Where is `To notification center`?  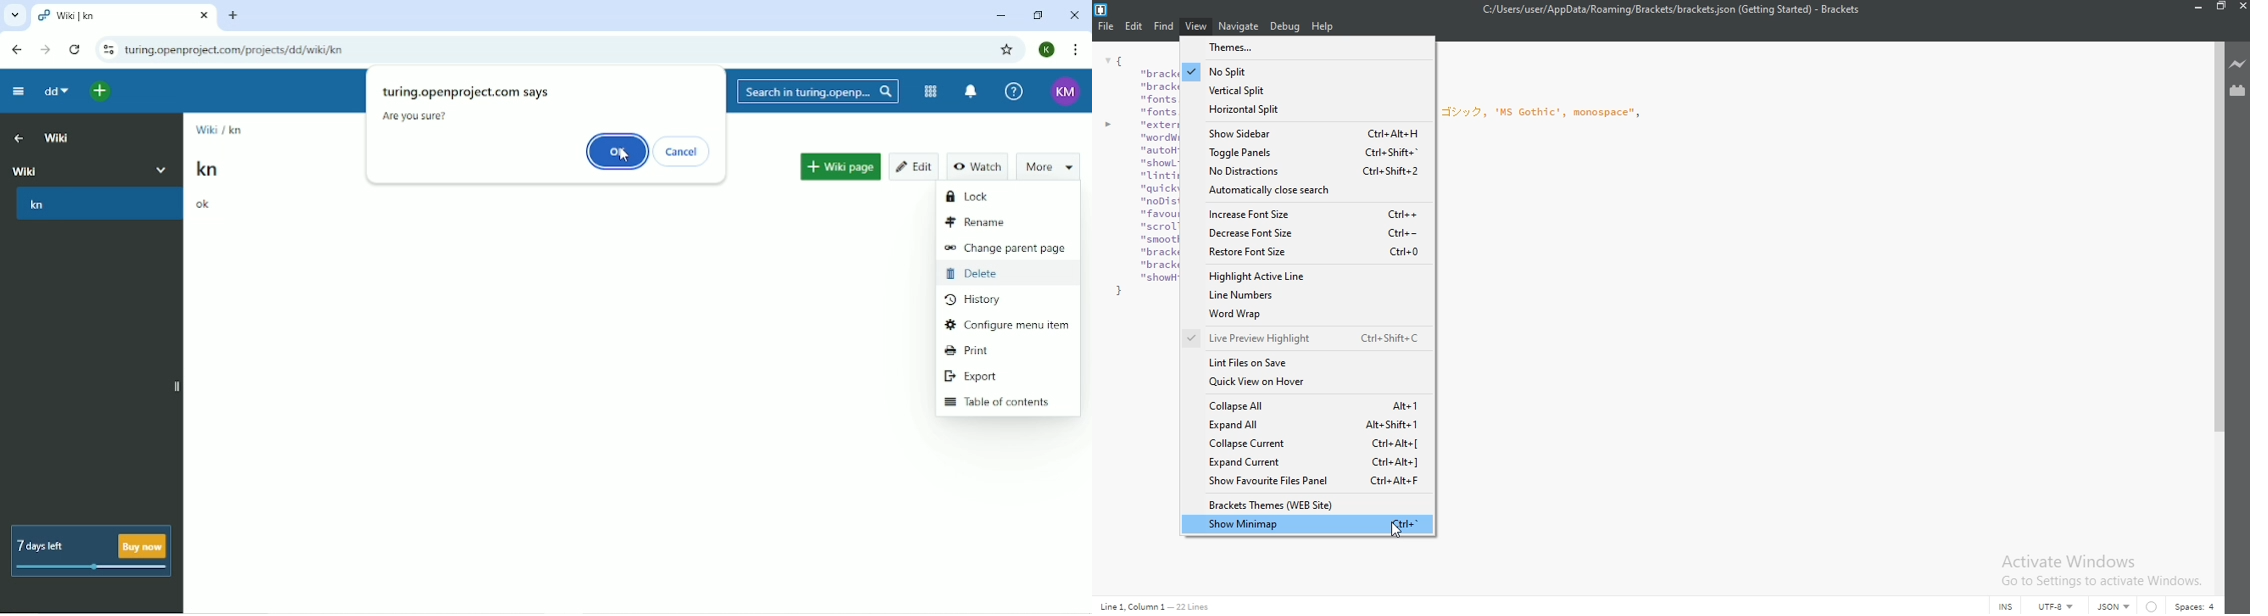
To notification center is located at coordinates (973, 92).